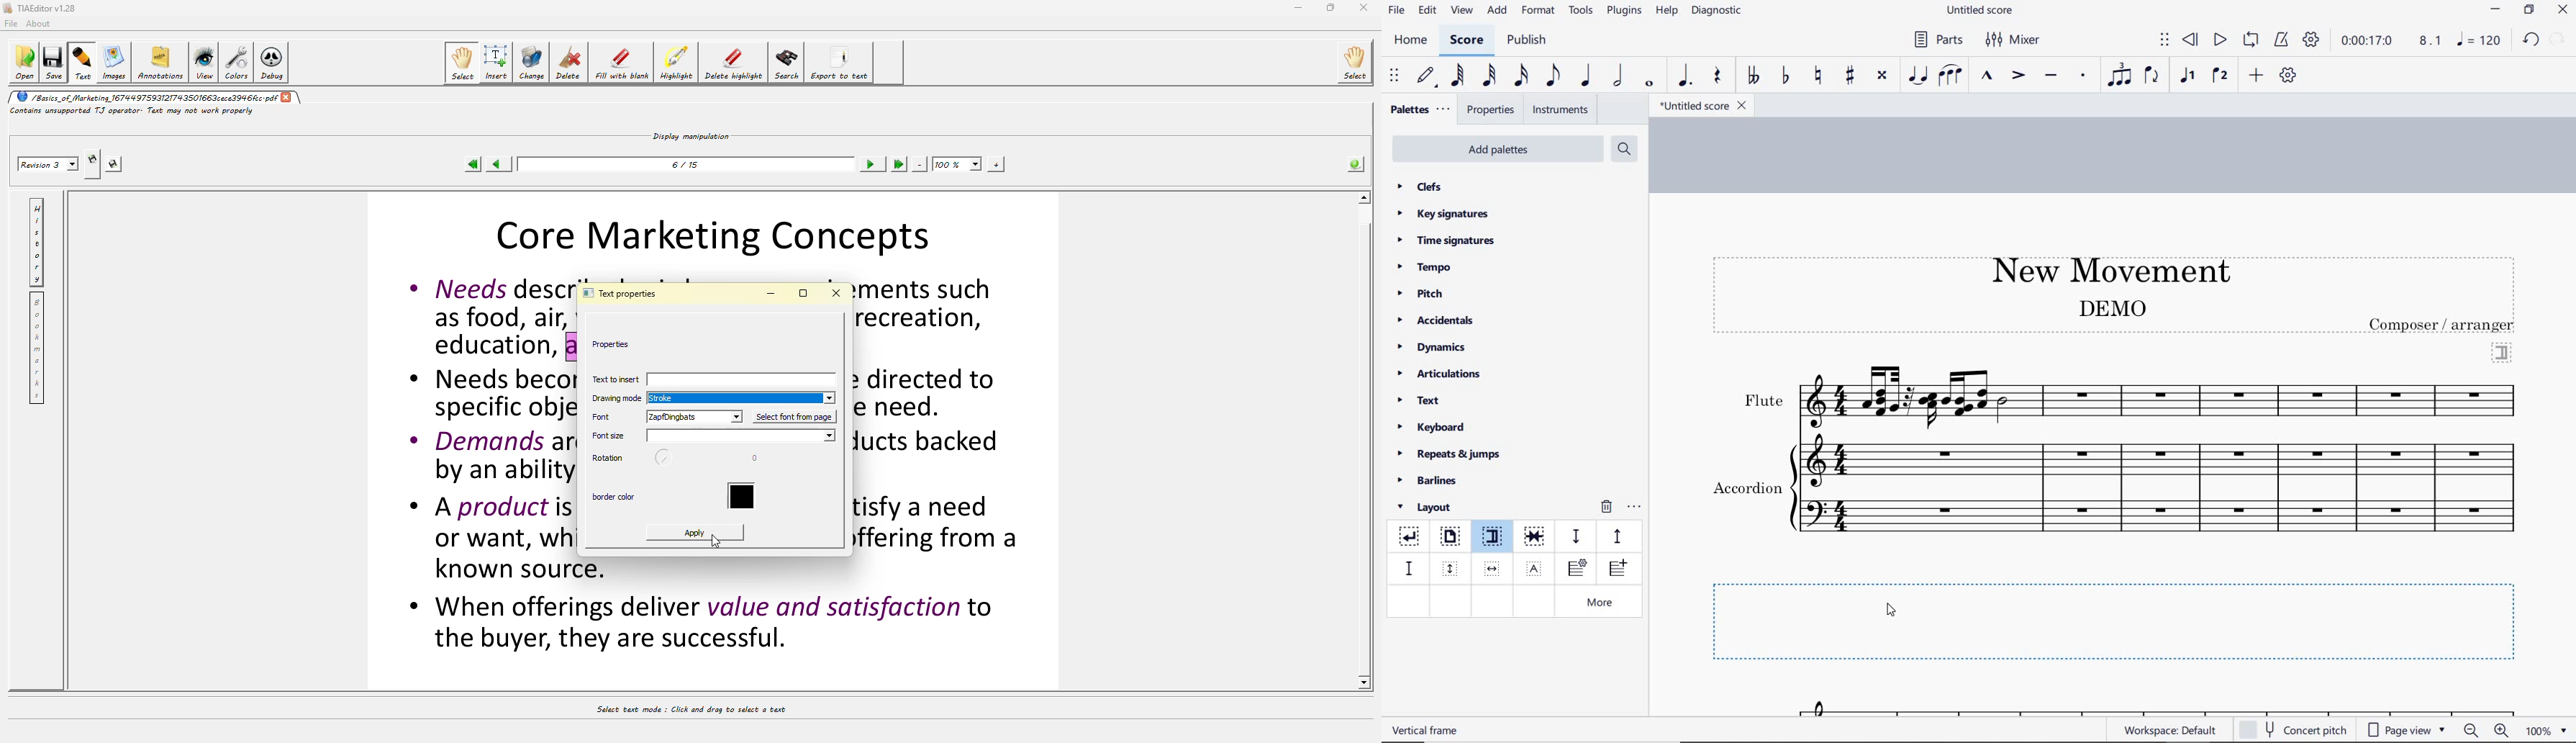 The height and width of the screenshot is (756, 2576). What do you see at coordinates (1432, 427) in the screenshot?
I see `keyboard` at bounding box center [1432, 427].